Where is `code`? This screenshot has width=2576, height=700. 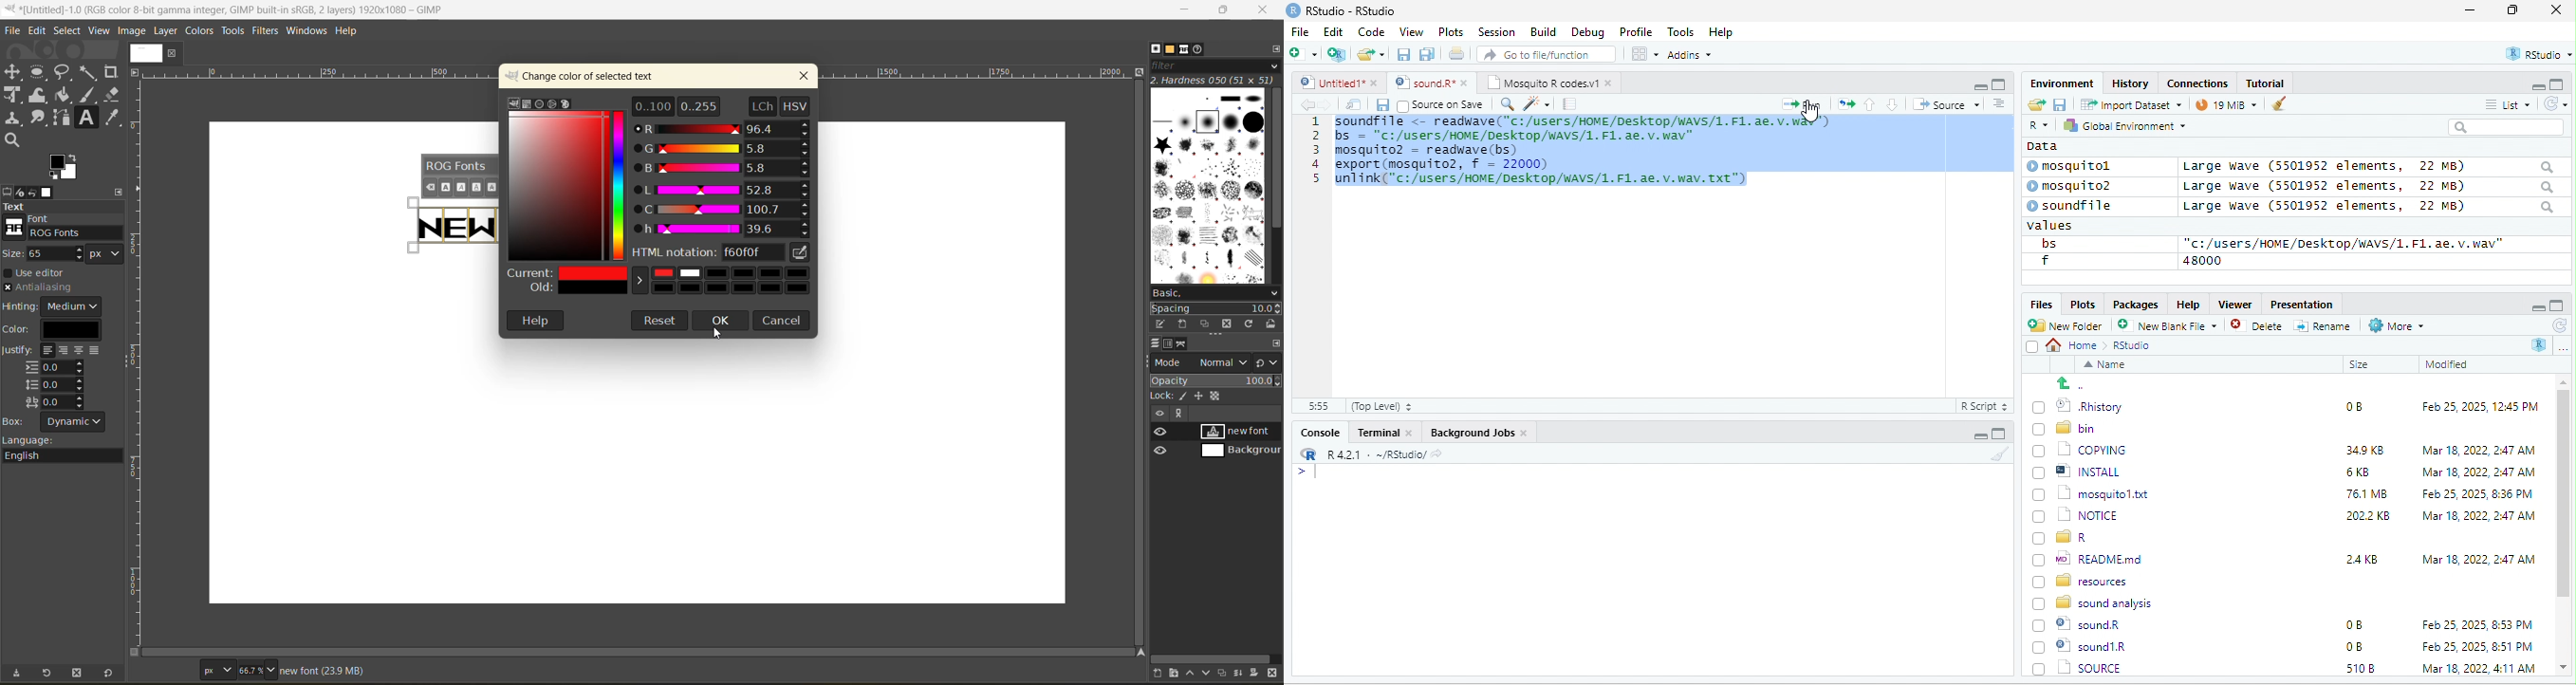
code is located at coordinates (1586, 154).